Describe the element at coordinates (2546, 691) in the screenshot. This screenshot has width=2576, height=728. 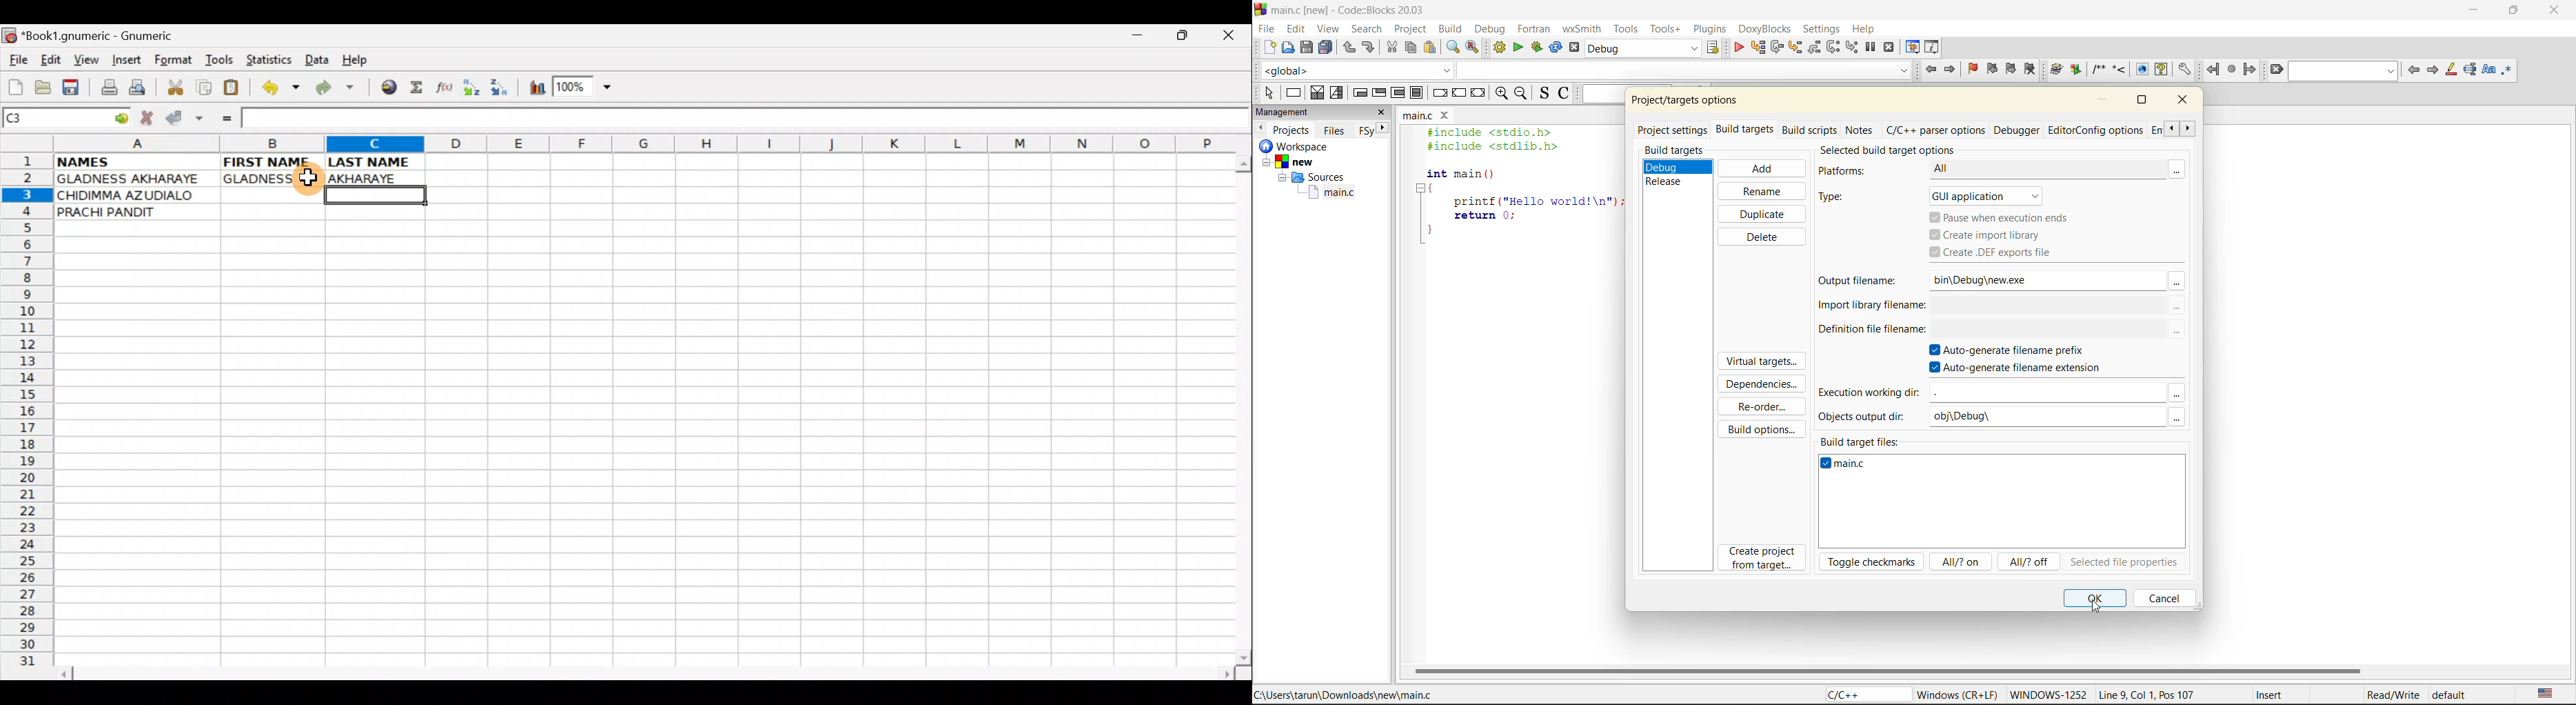
I see `text language` at that location.